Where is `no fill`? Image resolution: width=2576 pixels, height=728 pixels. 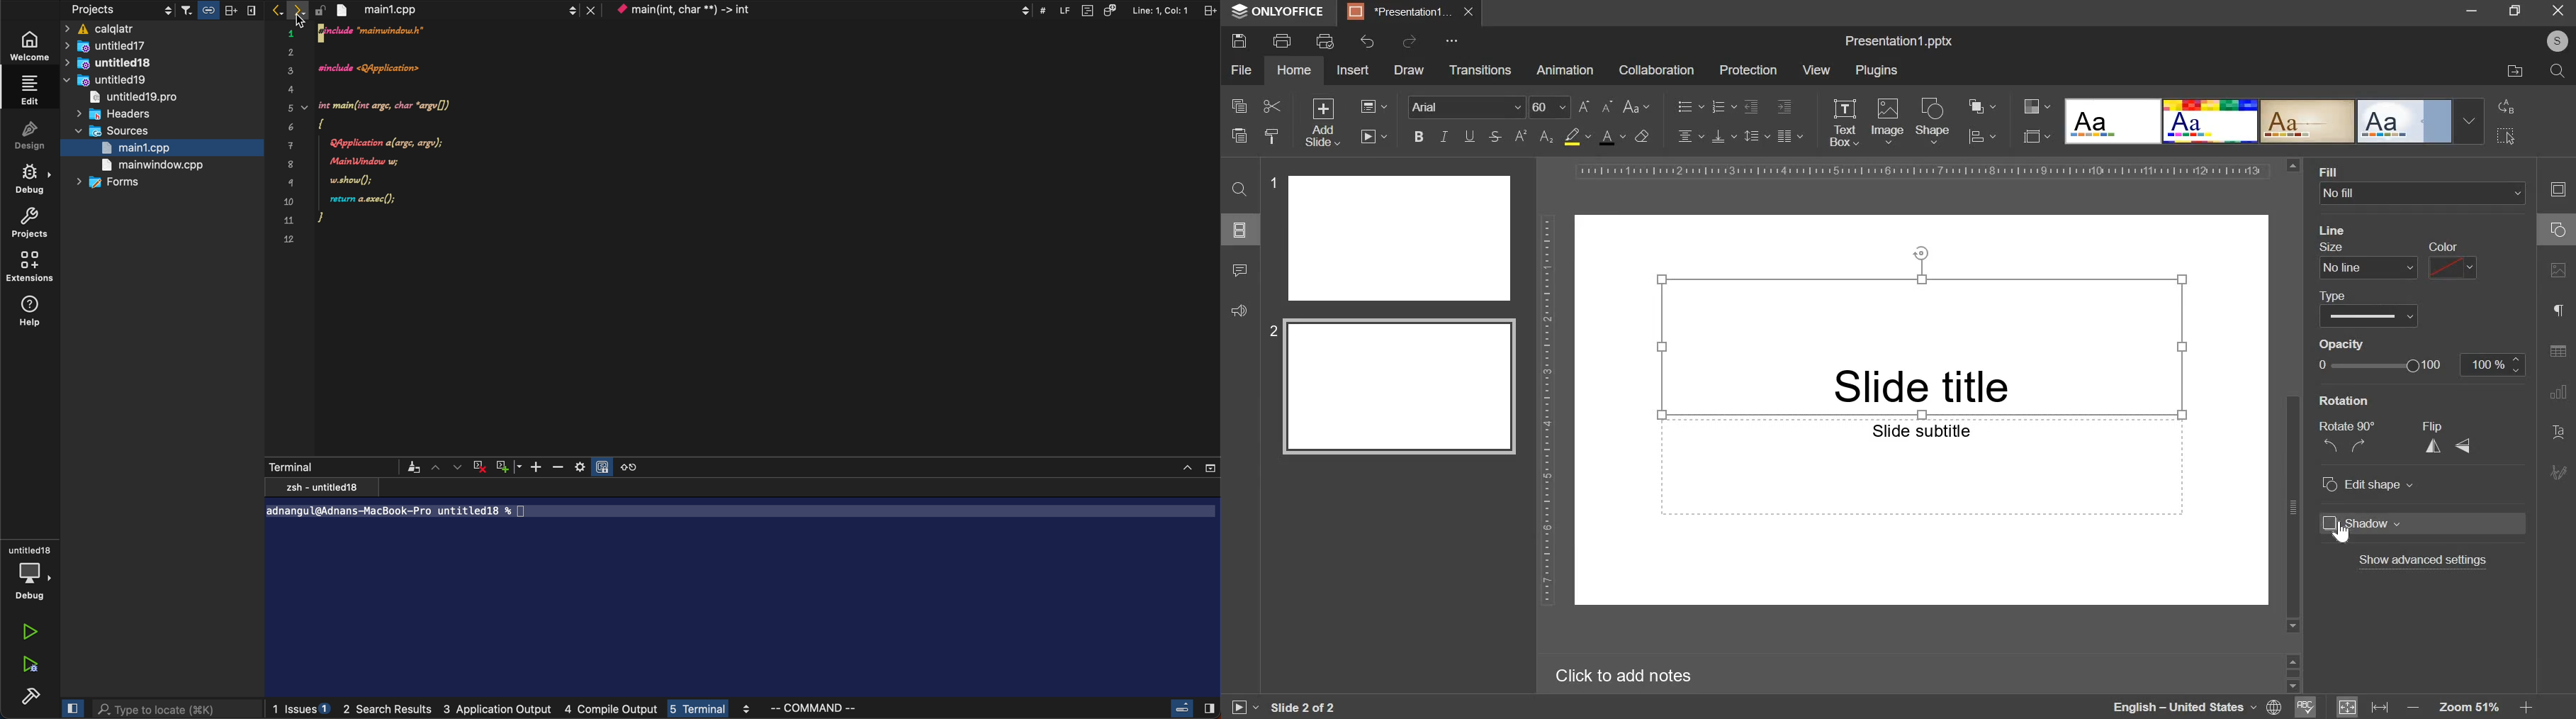
no fill is located at coordinates (2417, 194).